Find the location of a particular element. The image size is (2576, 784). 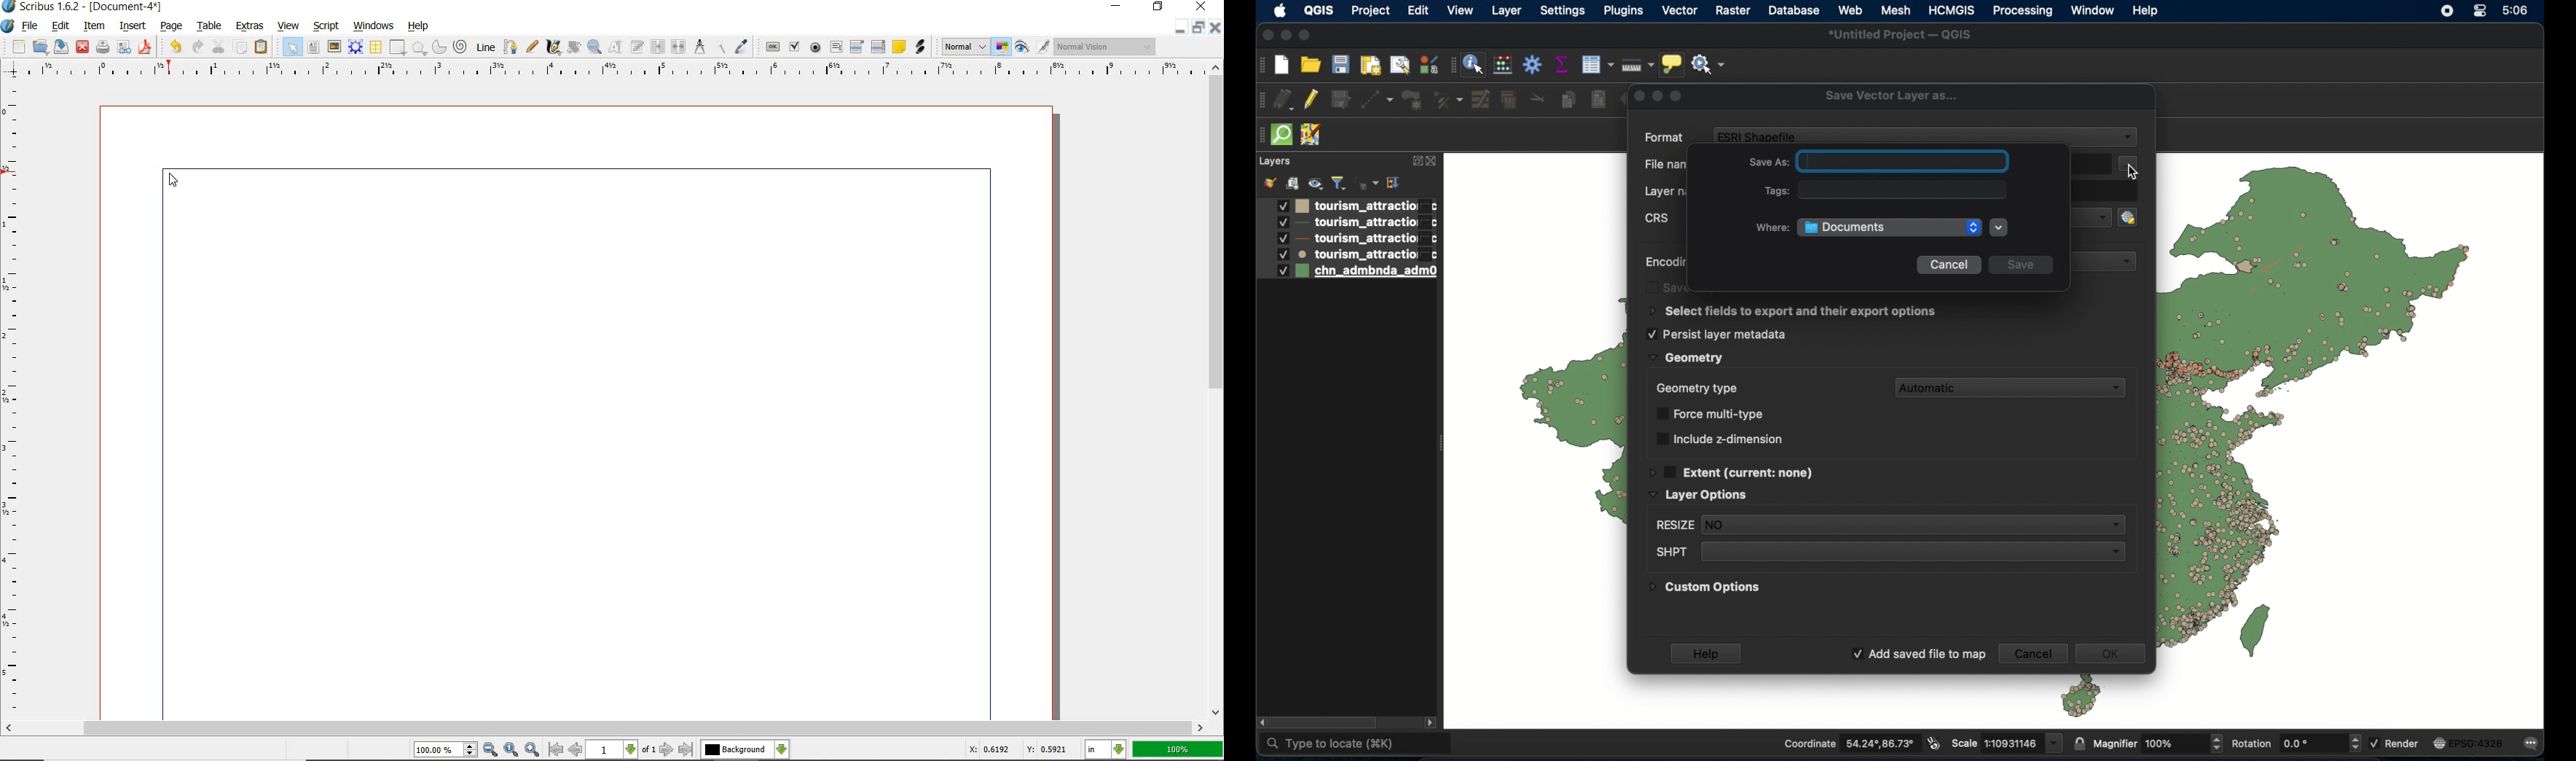

no action selected is located at coordinates (1709, 63).